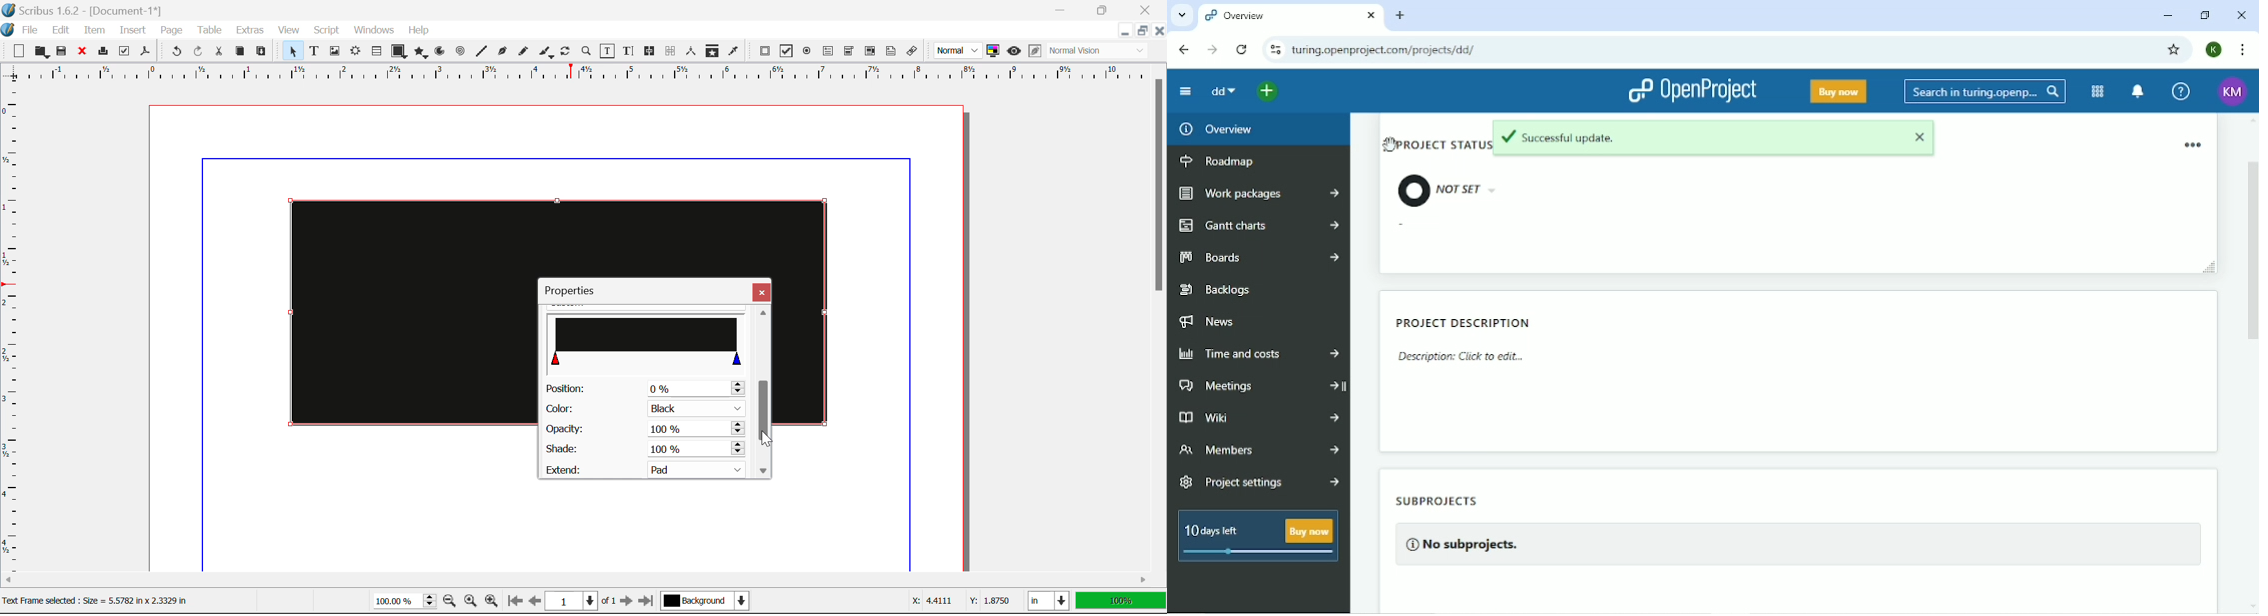  What do you see at coordinates (399, 52) in the screenshot?
I see `Shapes` at bounding box center [399, 52].